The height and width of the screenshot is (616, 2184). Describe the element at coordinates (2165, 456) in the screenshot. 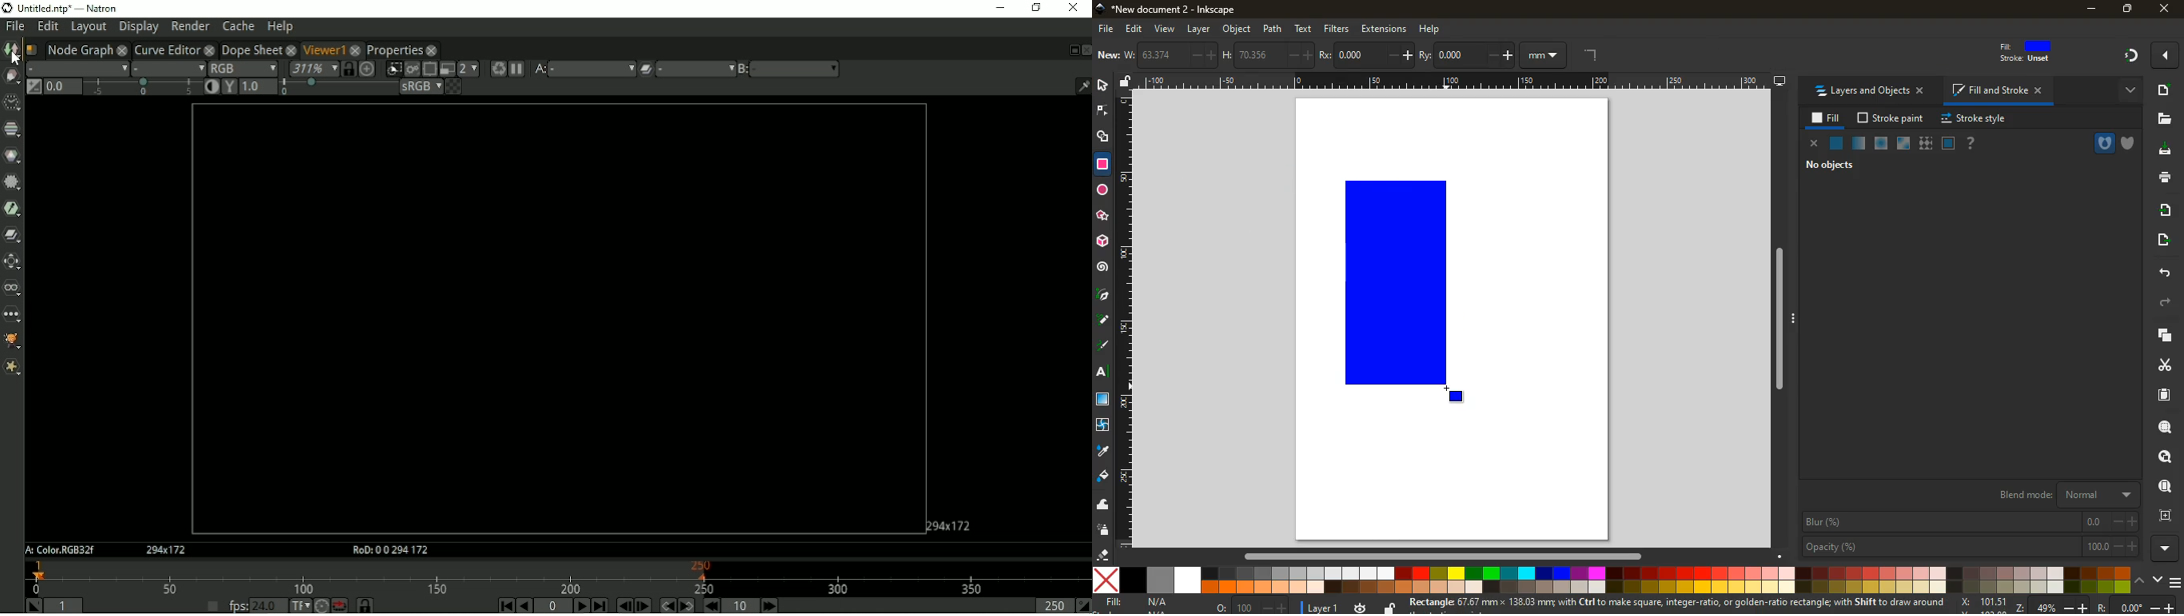

I see `look` at that location.